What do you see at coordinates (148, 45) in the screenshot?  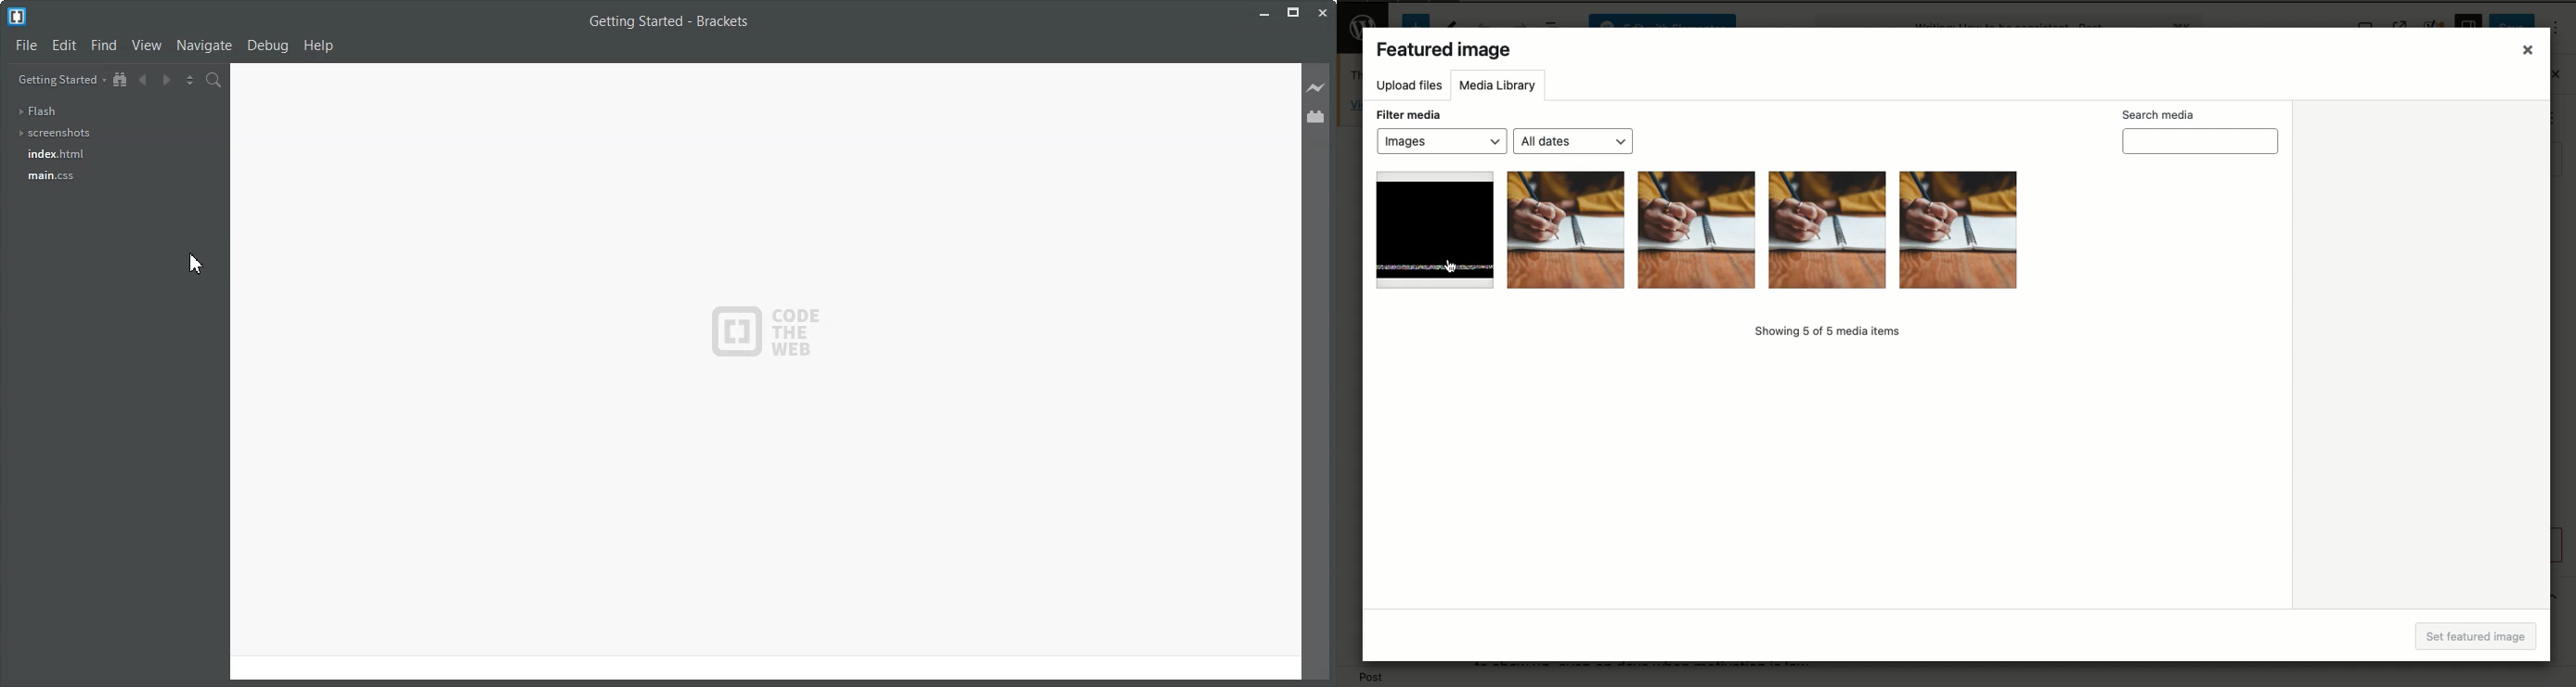 I see `View` at bounding box center [148, 45].